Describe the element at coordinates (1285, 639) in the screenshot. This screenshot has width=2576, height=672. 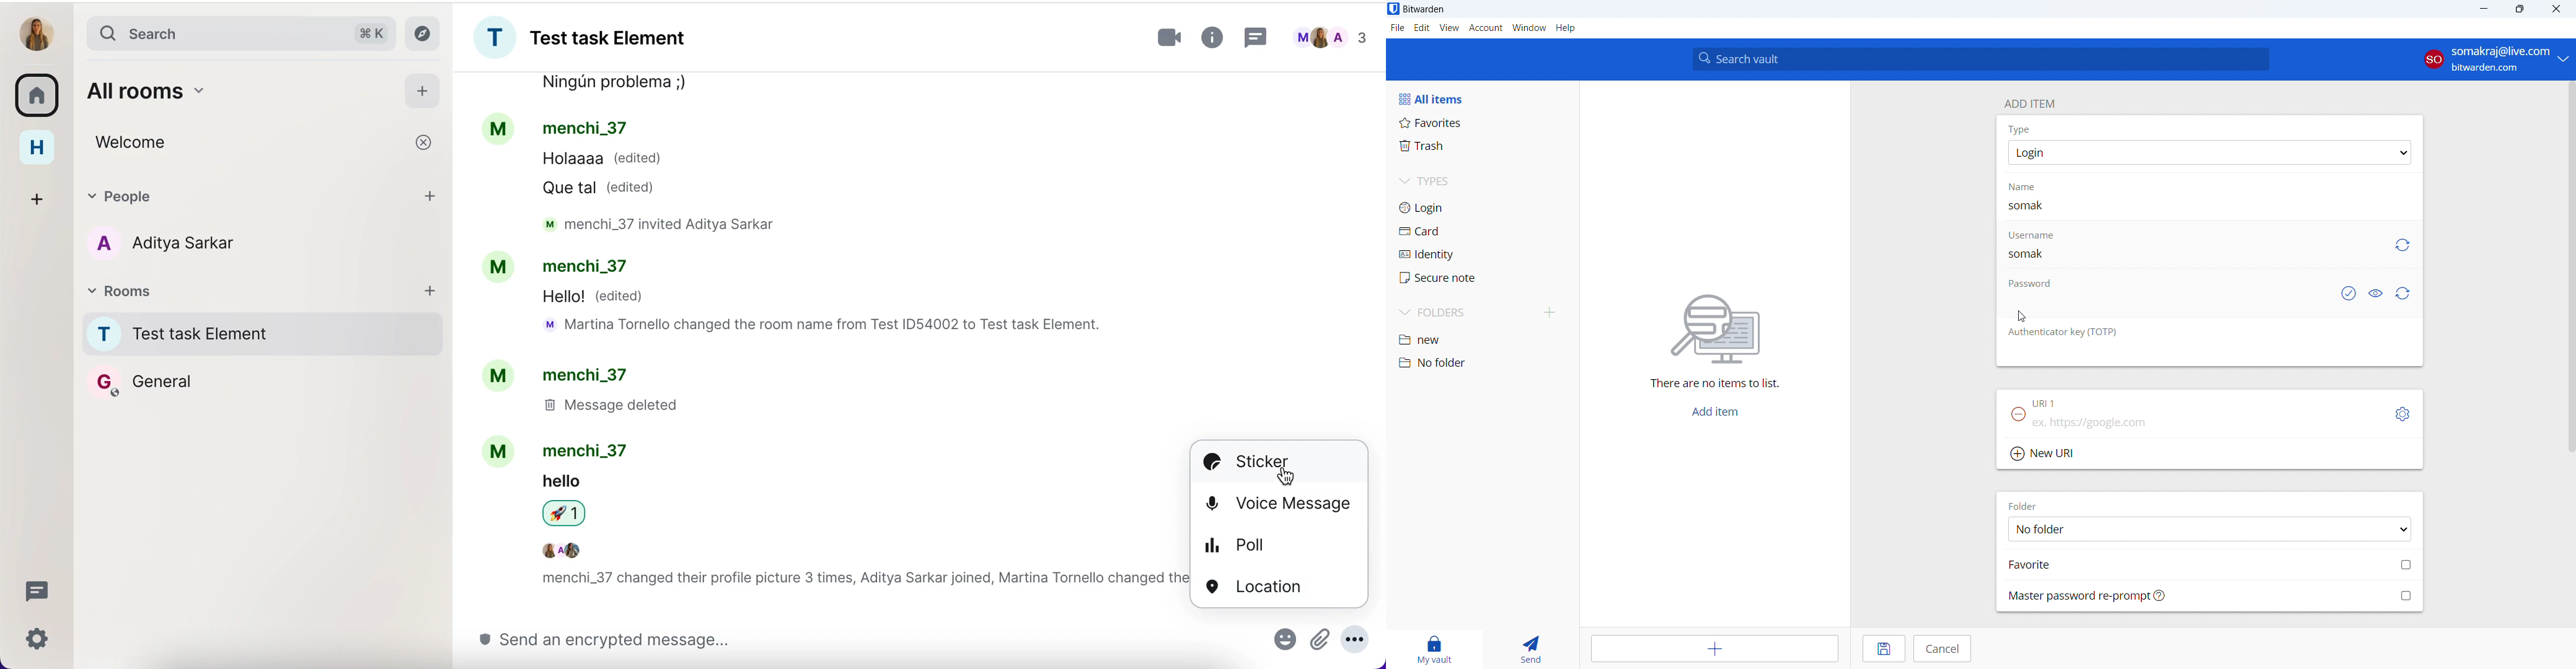
I see `react` at that location.